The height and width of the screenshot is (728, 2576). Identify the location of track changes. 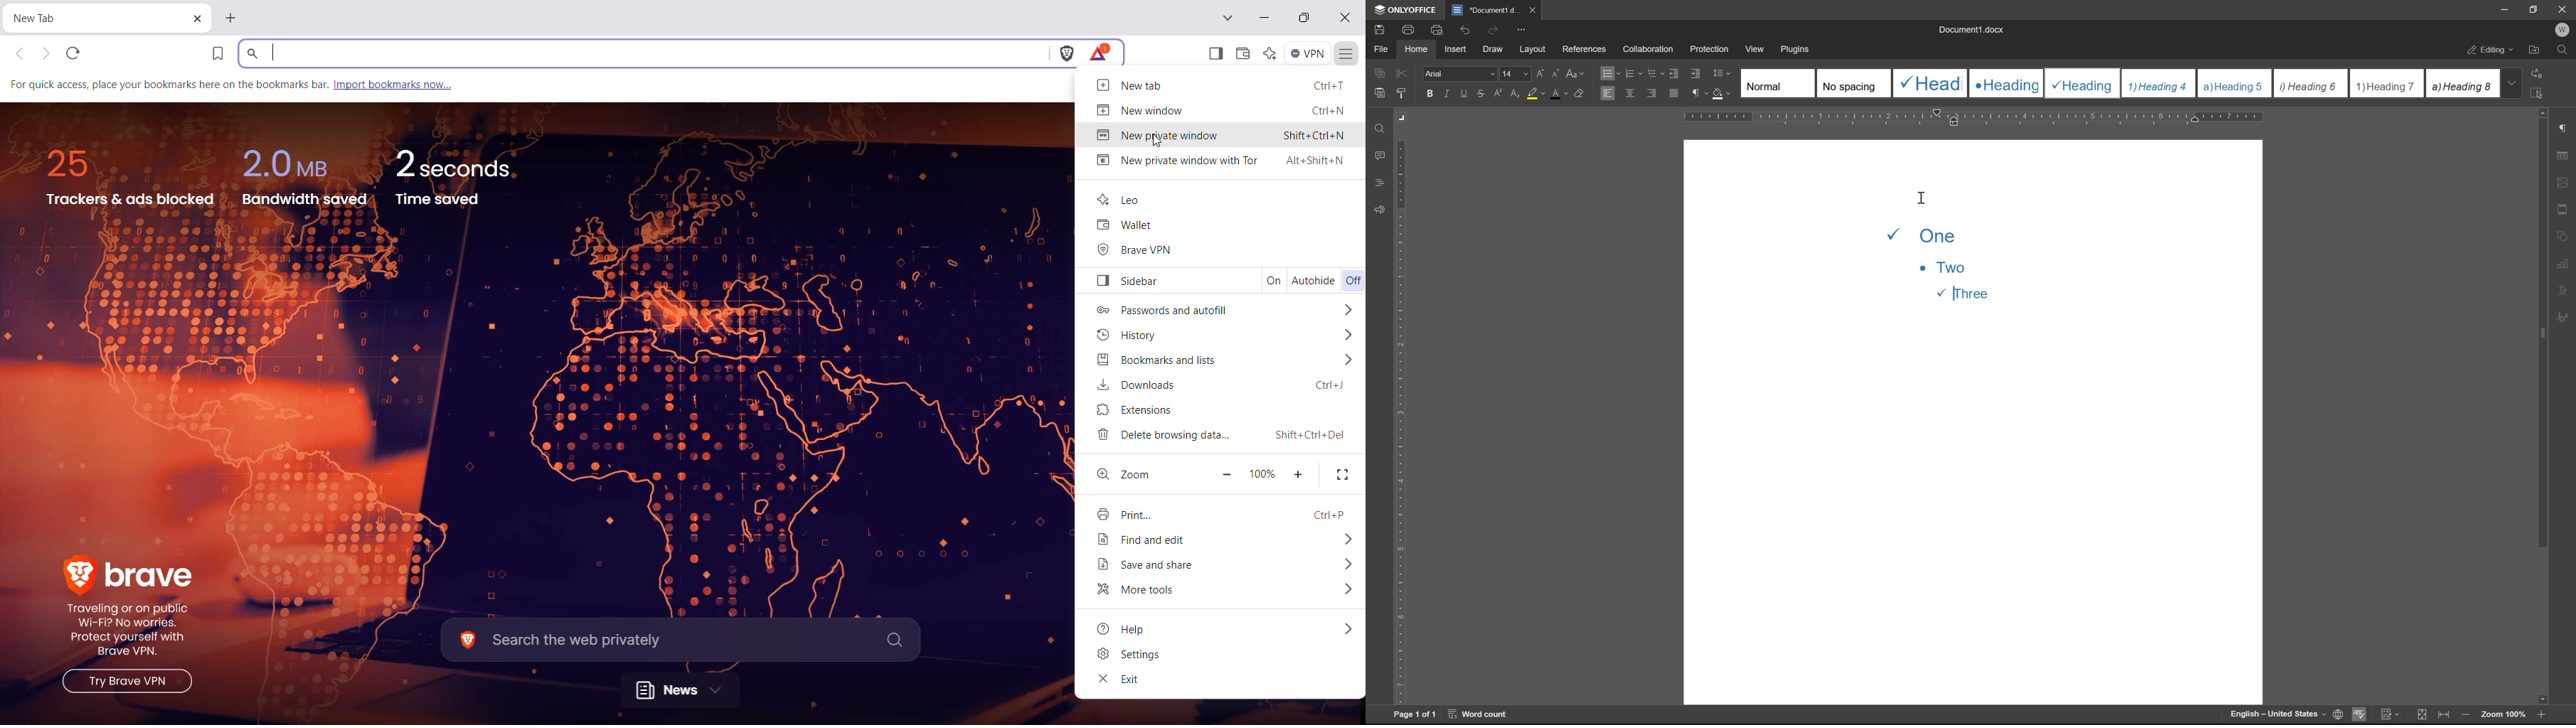
(2389, 714).